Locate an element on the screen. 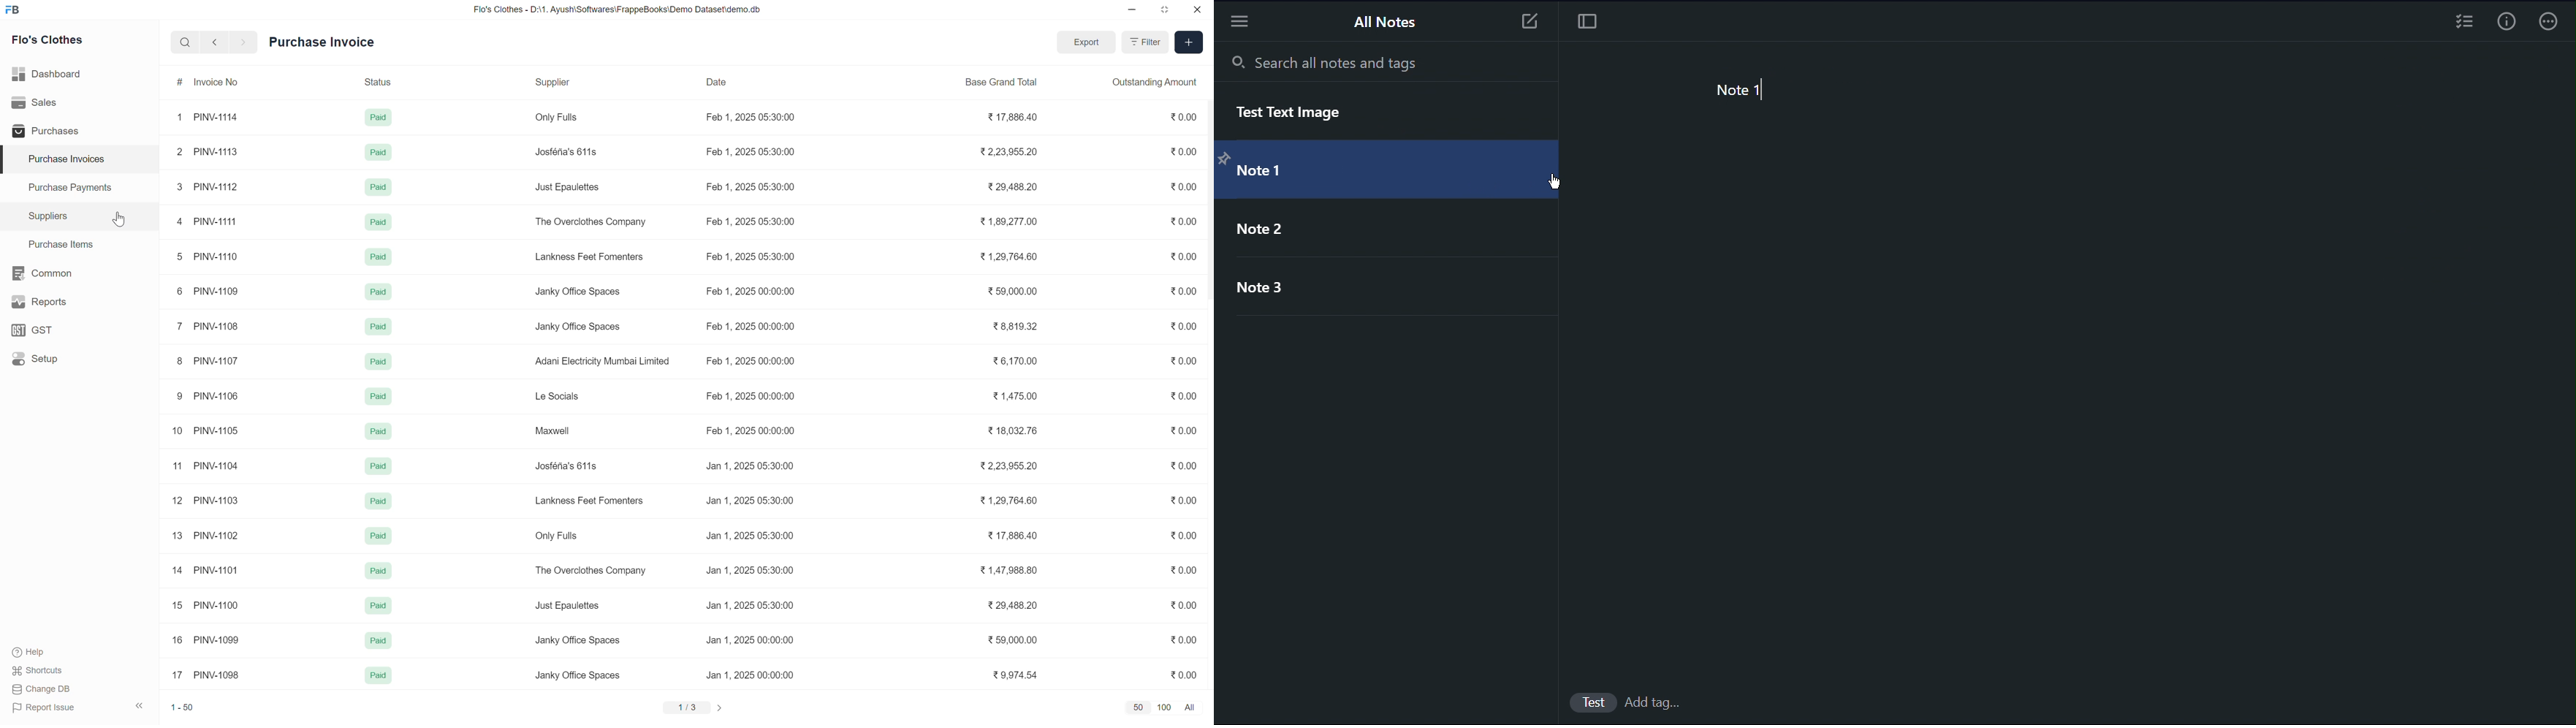  Paid is located at coordinates (377, 152).